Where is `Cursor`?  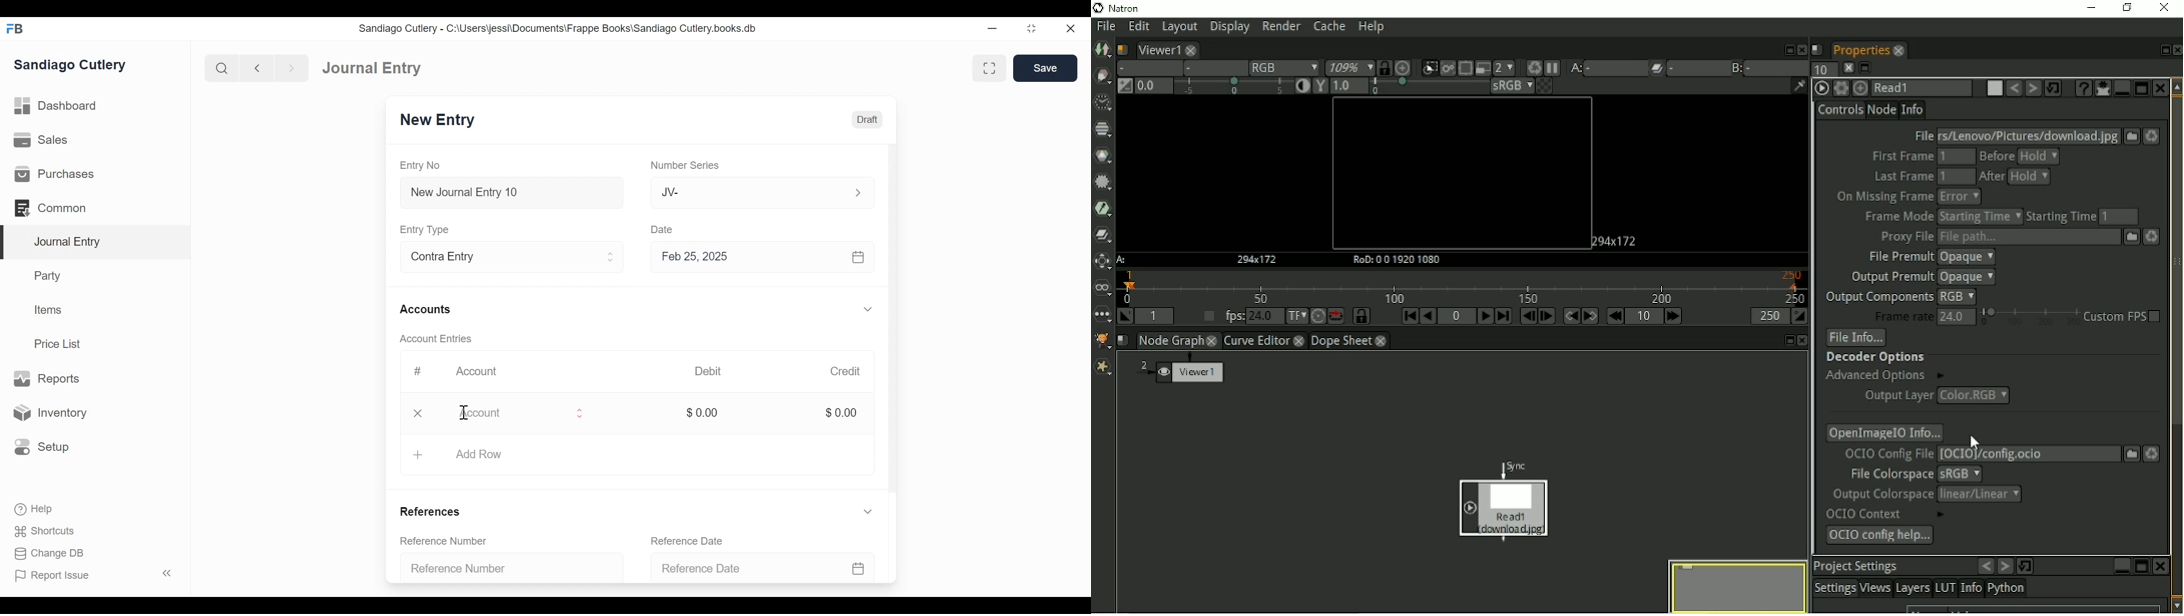
Cursor is located at coordinates (464, 413).